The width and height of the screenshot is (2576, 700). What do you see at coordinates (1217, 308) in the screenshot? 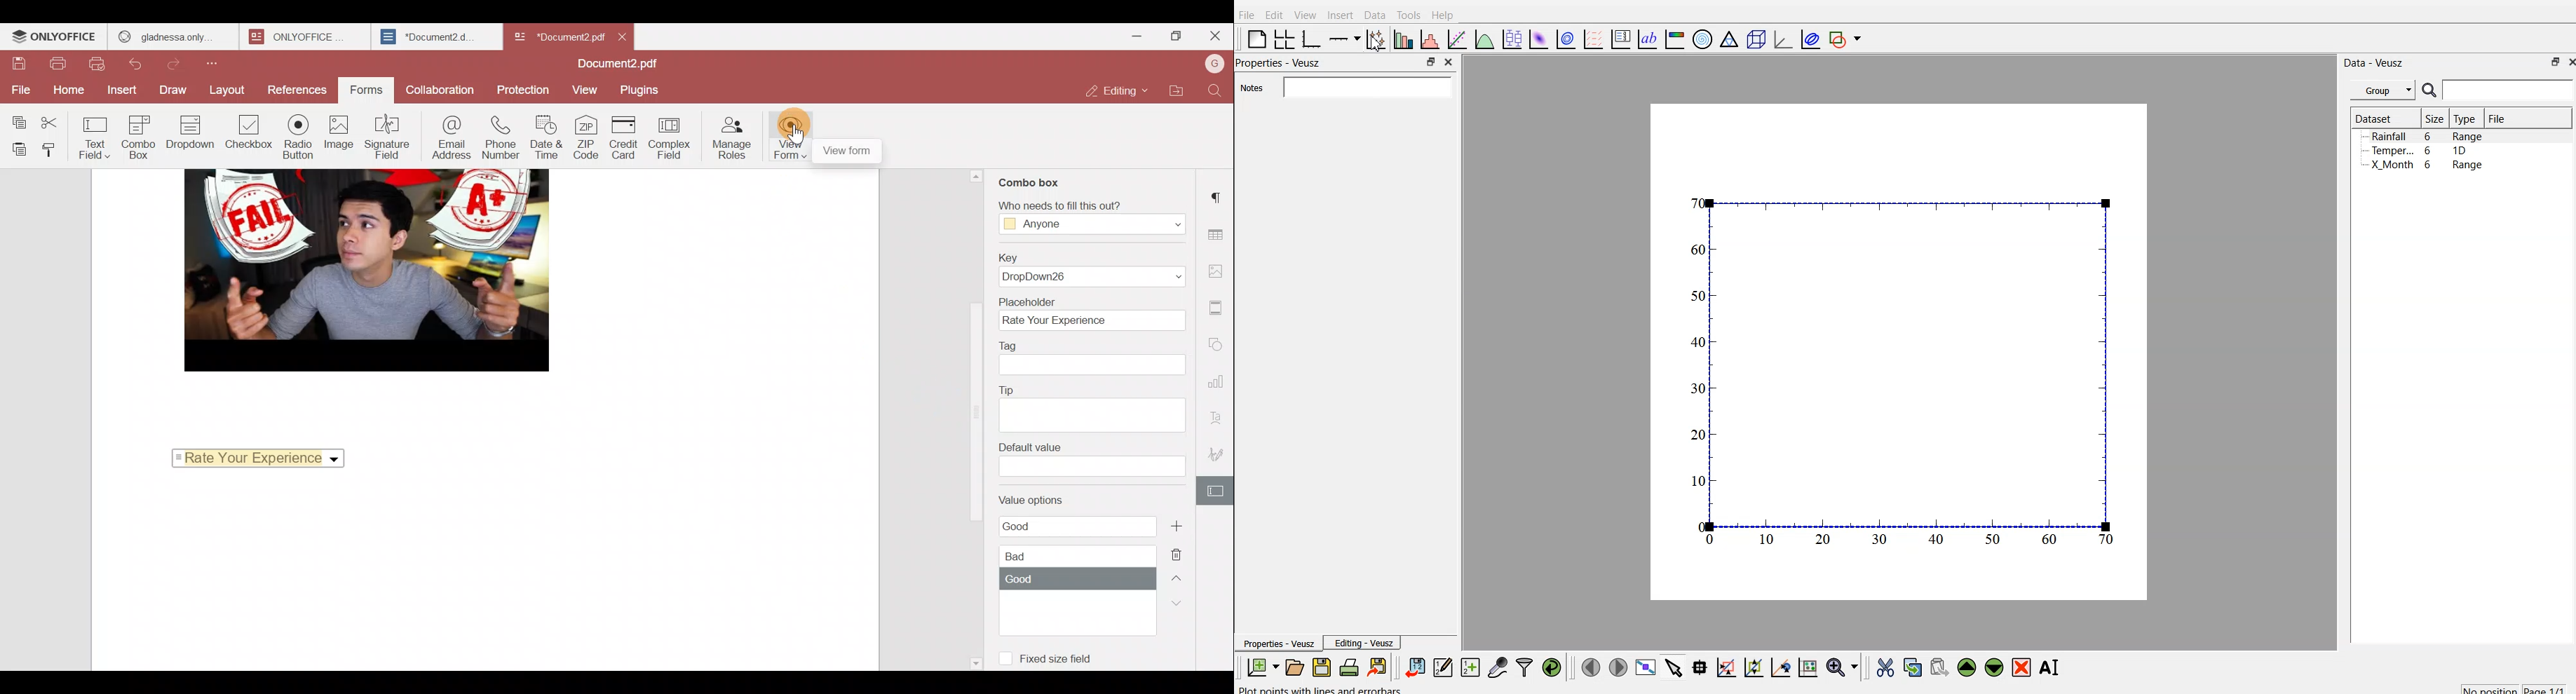
I see `Header & footer settings` at bounding box center [1217, 308].